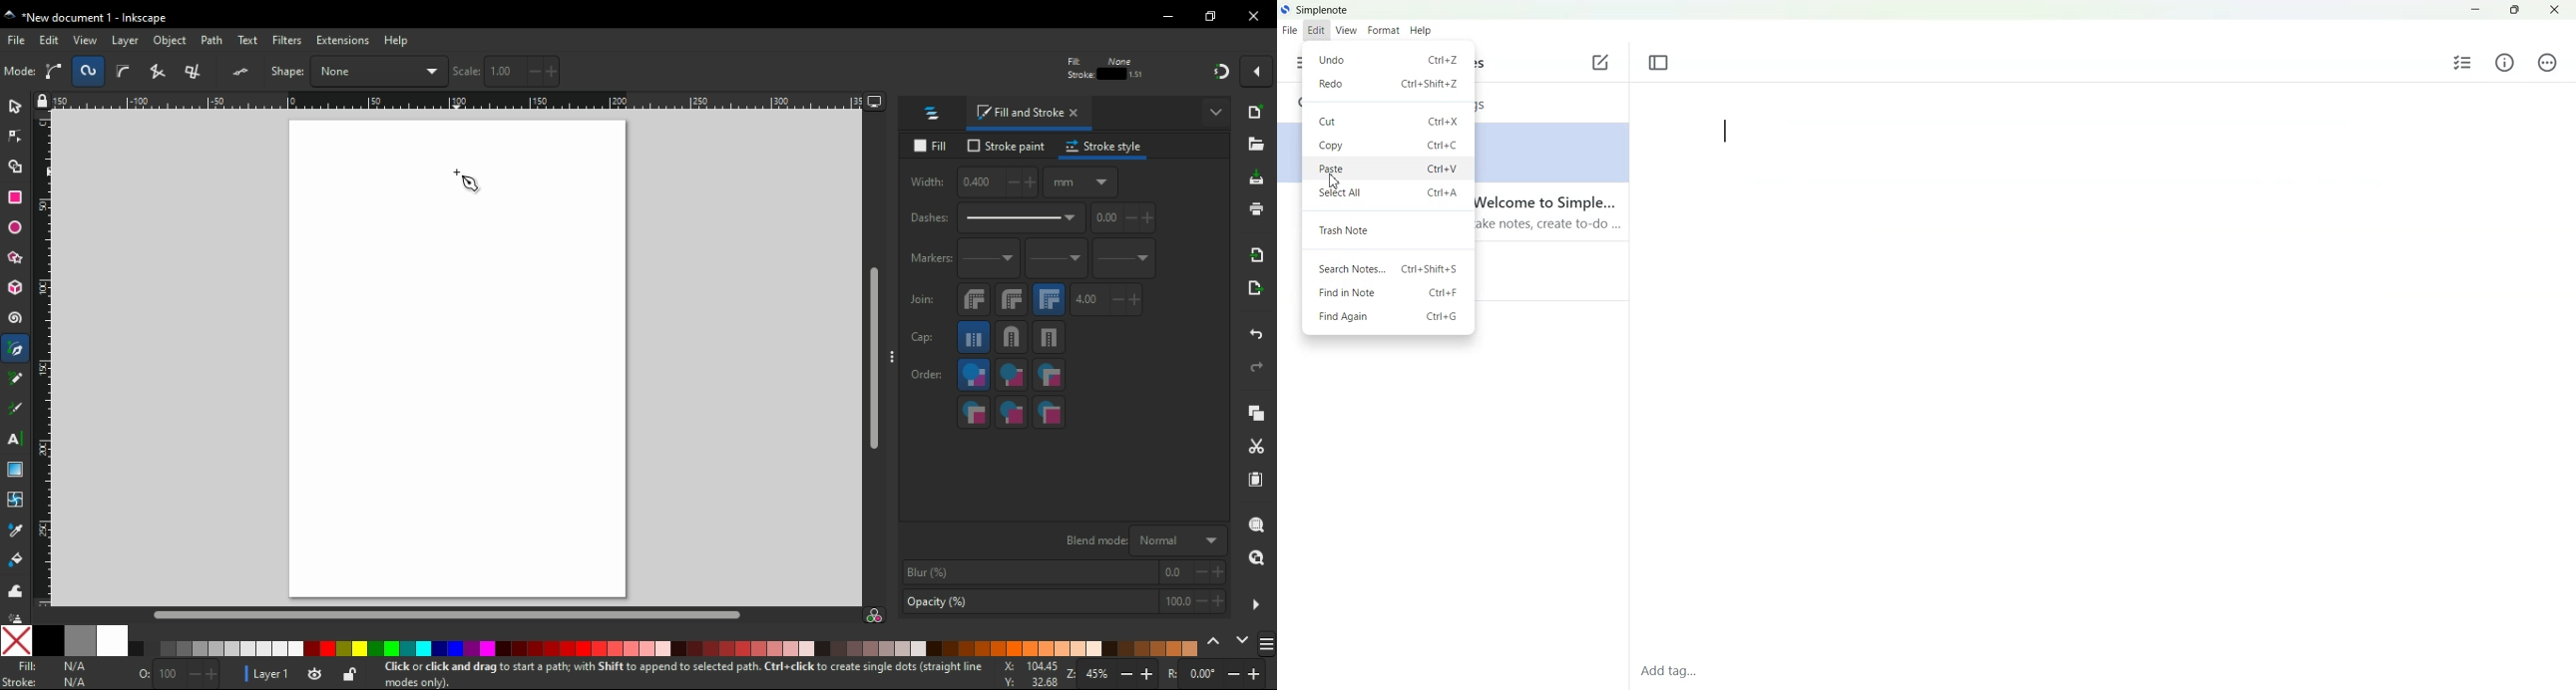 This screenshot has height=700, width=2576. What do you see at coordinates (2516, 10) in the screenshot?
I see `Maximize` at bounding box center [2516, 10].